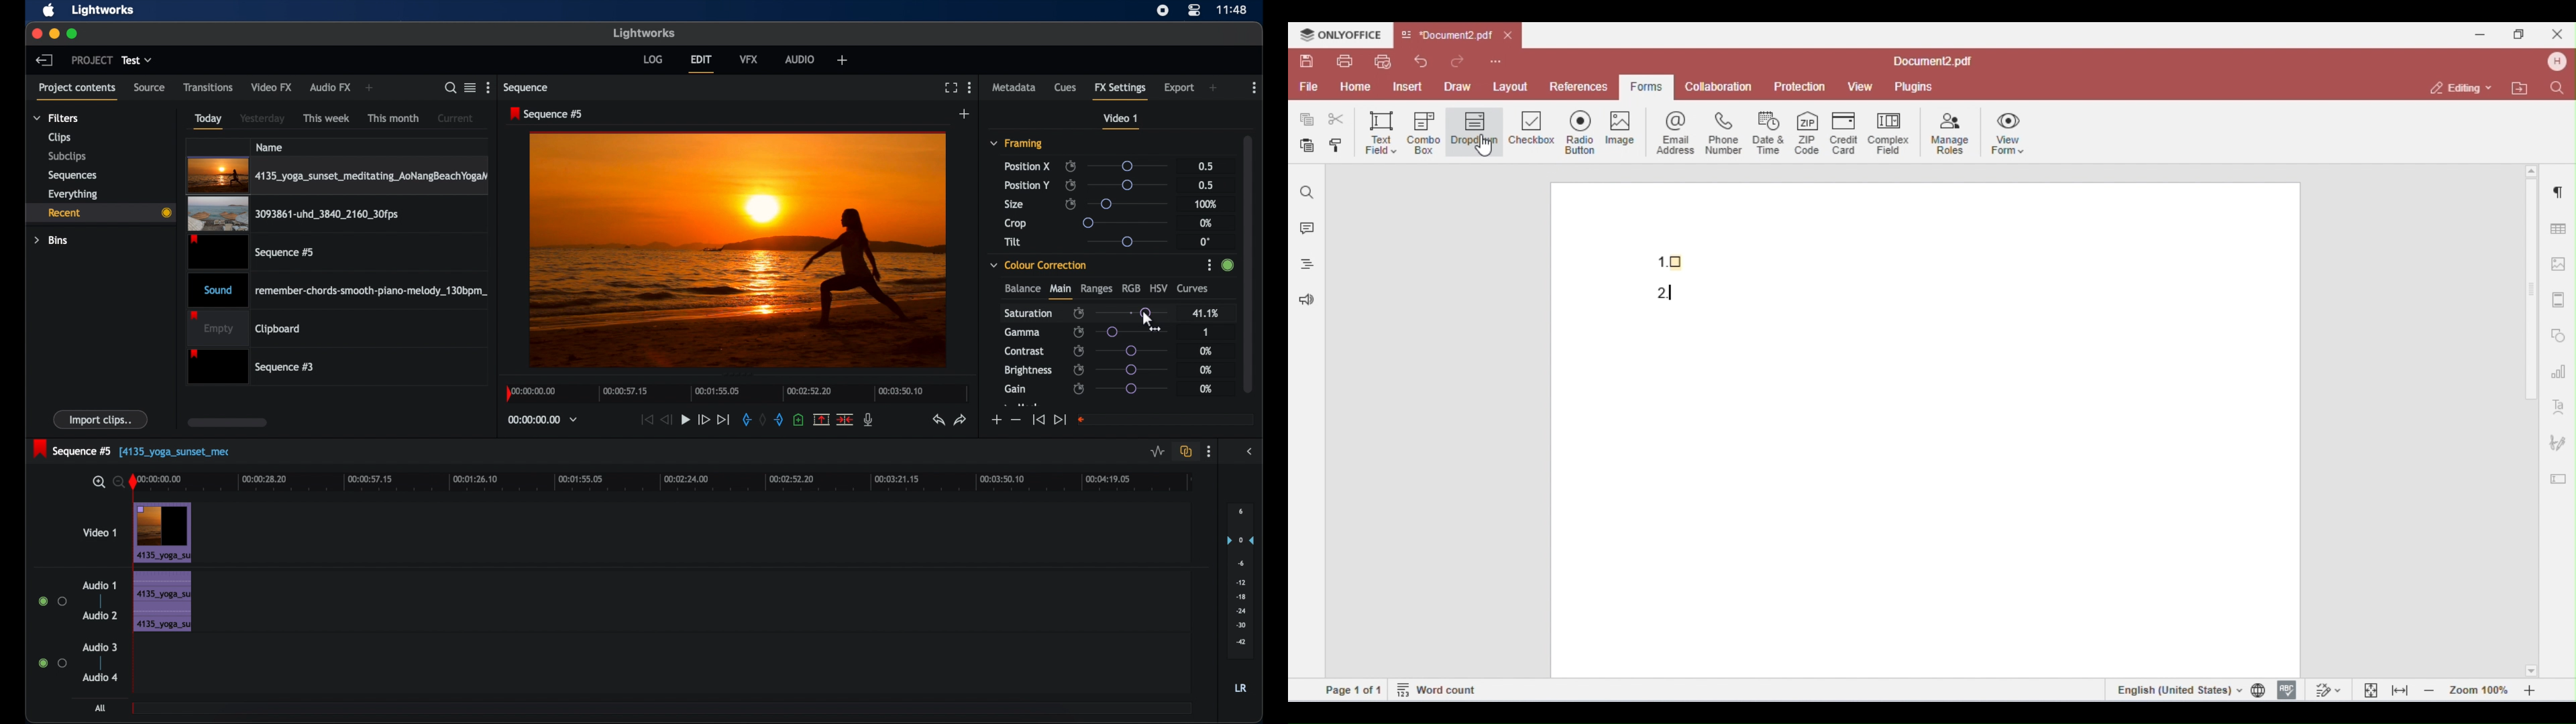 The height and width of the screenshot is (728, 2576). I want to click on gain, so click(1015, 389).